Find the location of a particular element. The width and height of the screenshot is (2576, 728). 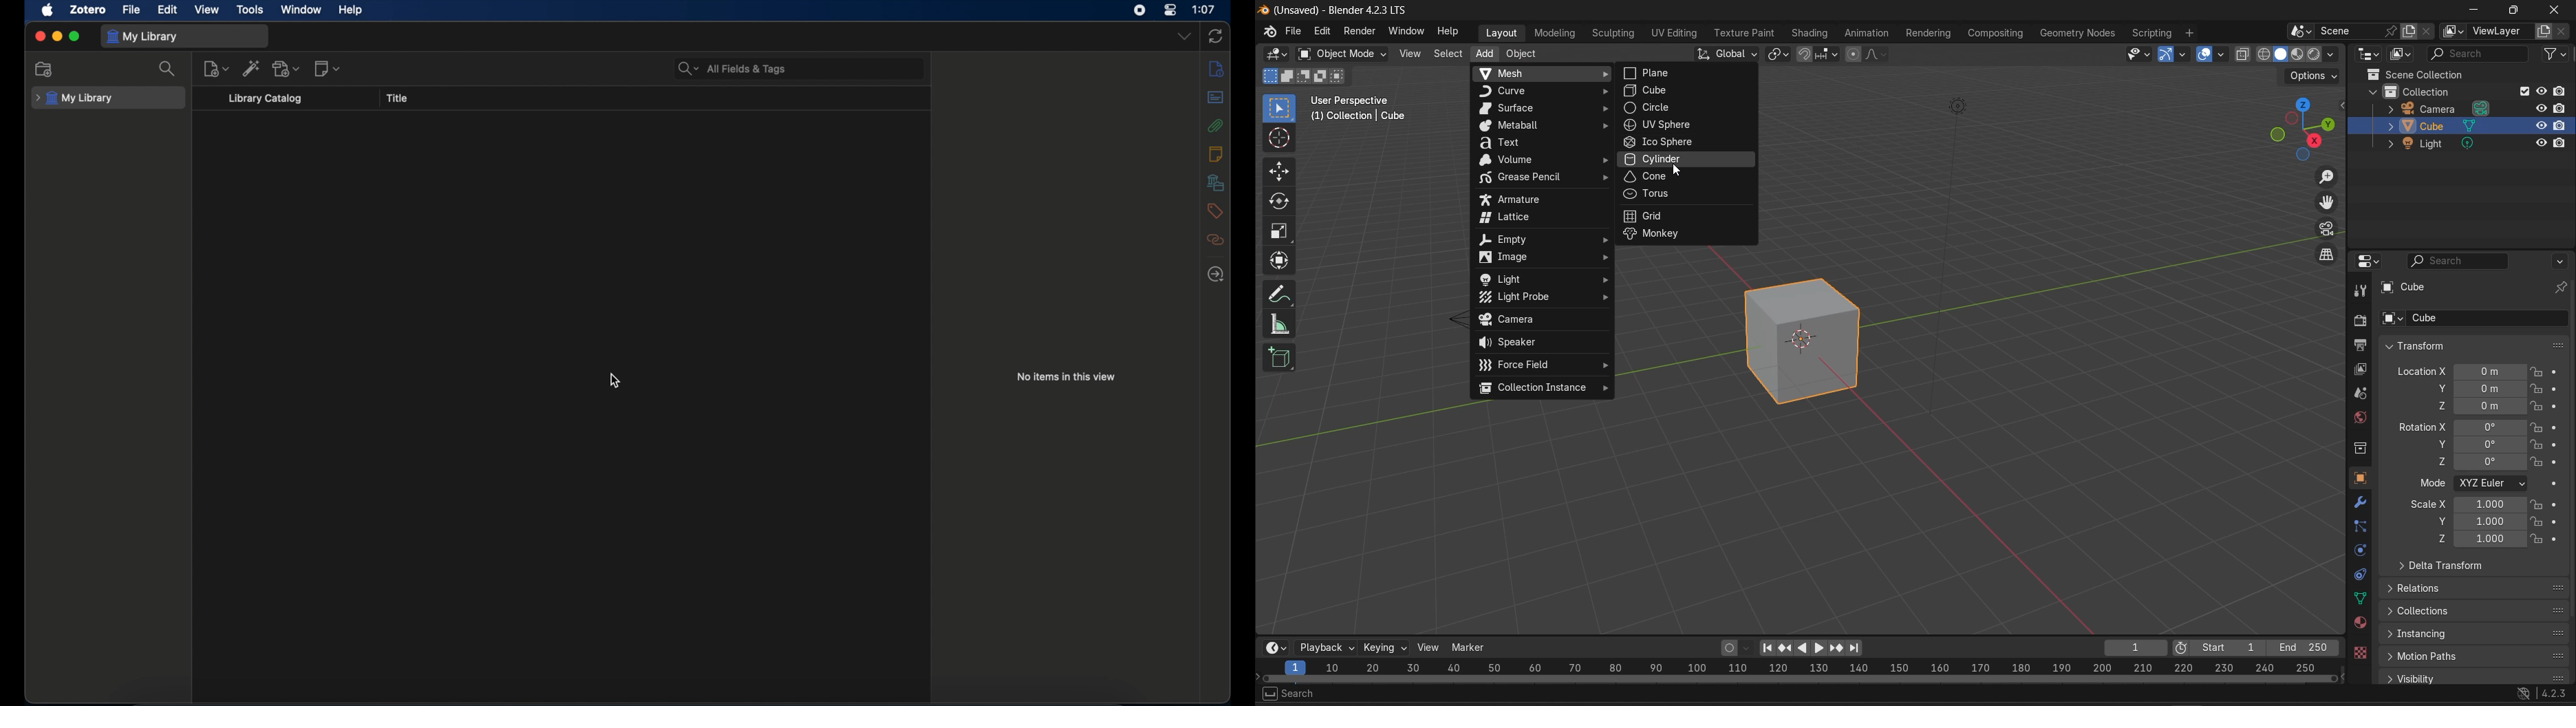

object is located at coordinates (2361, 478).